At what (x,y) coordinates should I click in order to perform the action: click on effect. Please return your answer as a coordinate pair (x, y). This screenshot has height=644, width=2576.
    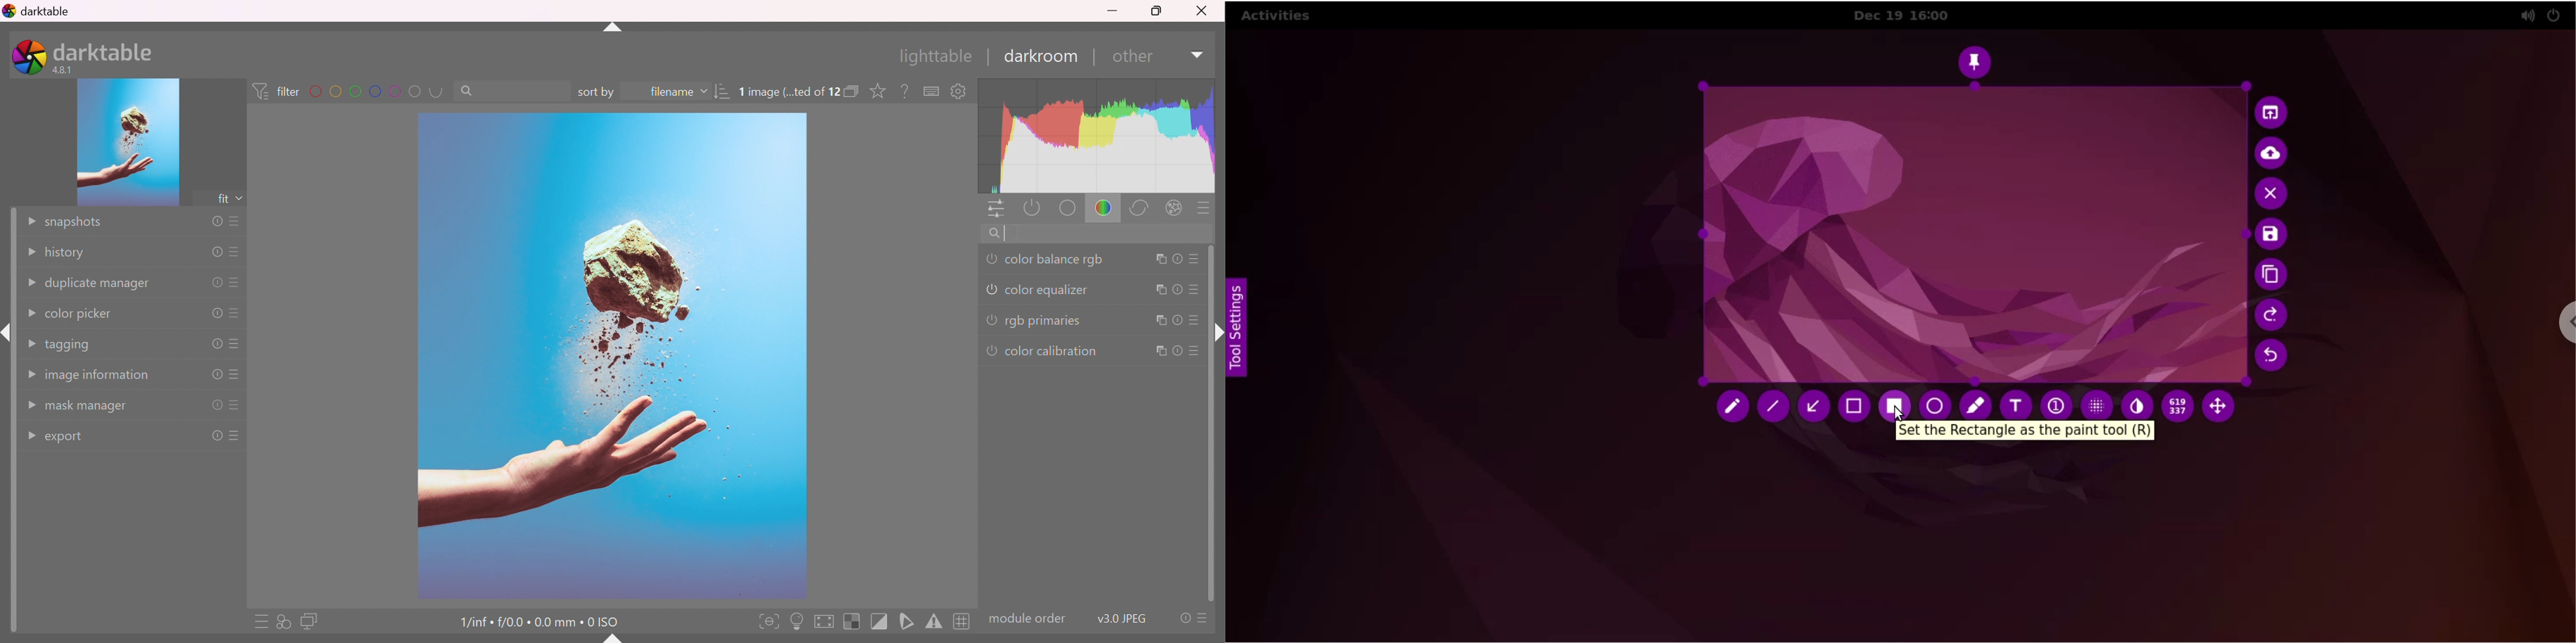
    Looking at the image, I should click on (1176, 208).